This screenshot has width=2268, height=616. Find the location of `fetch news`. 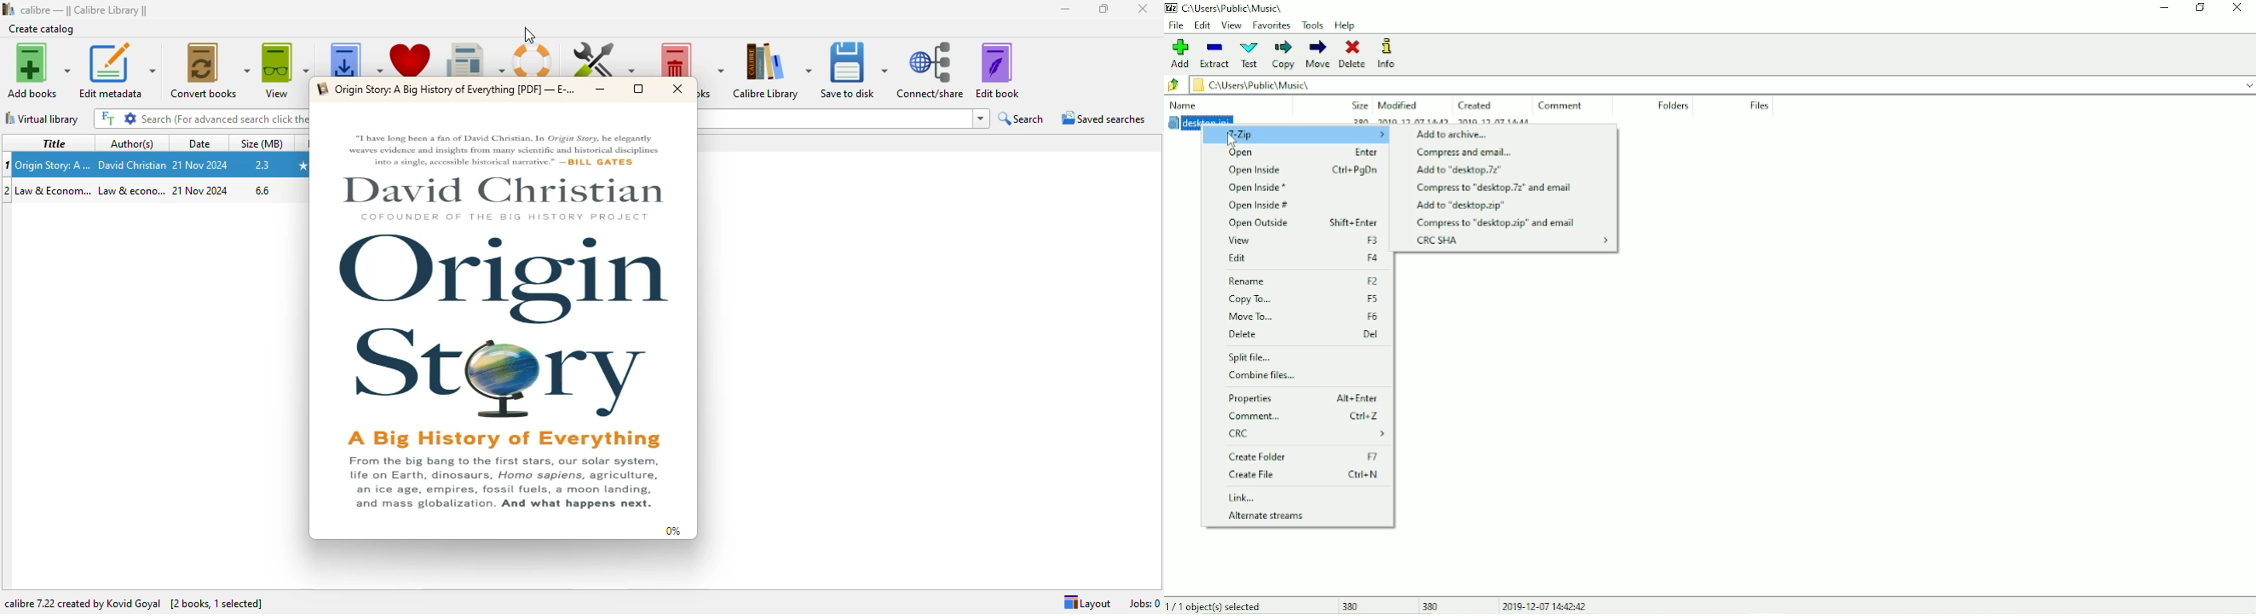

fetch news is located at coordinates (472, 59).